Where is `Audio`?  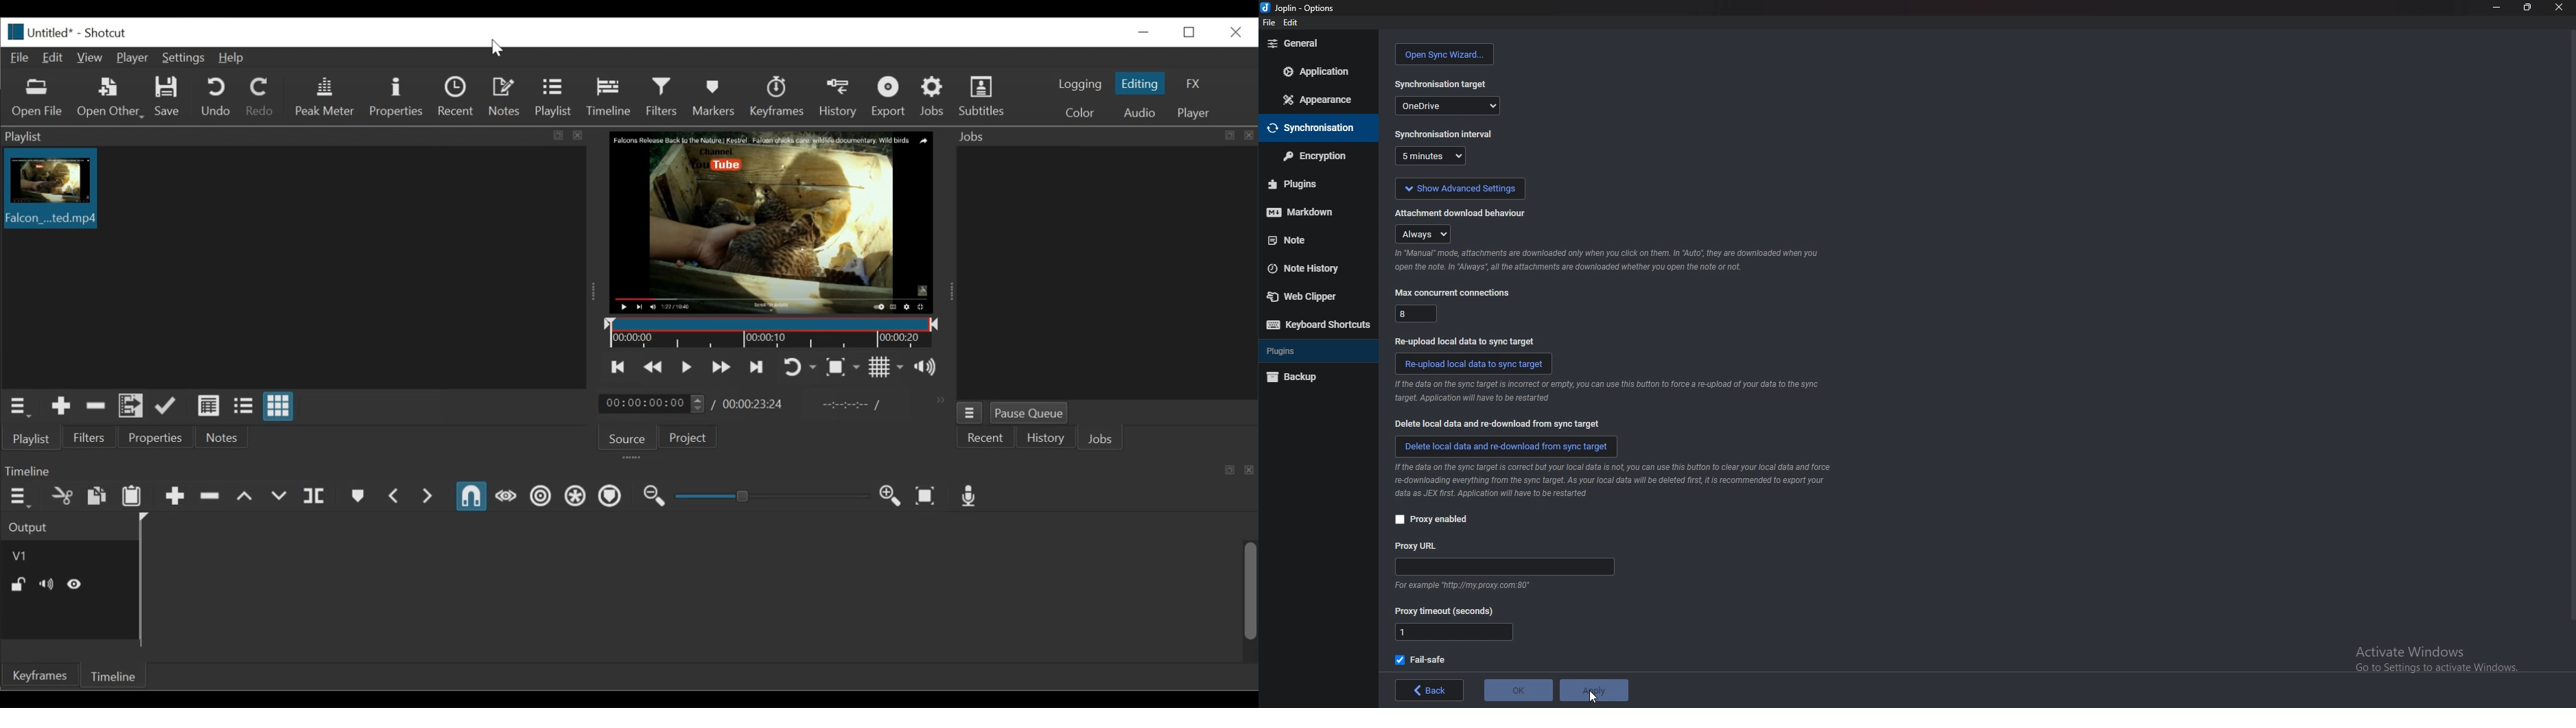
Audio is located at coordinates (1138, 111).